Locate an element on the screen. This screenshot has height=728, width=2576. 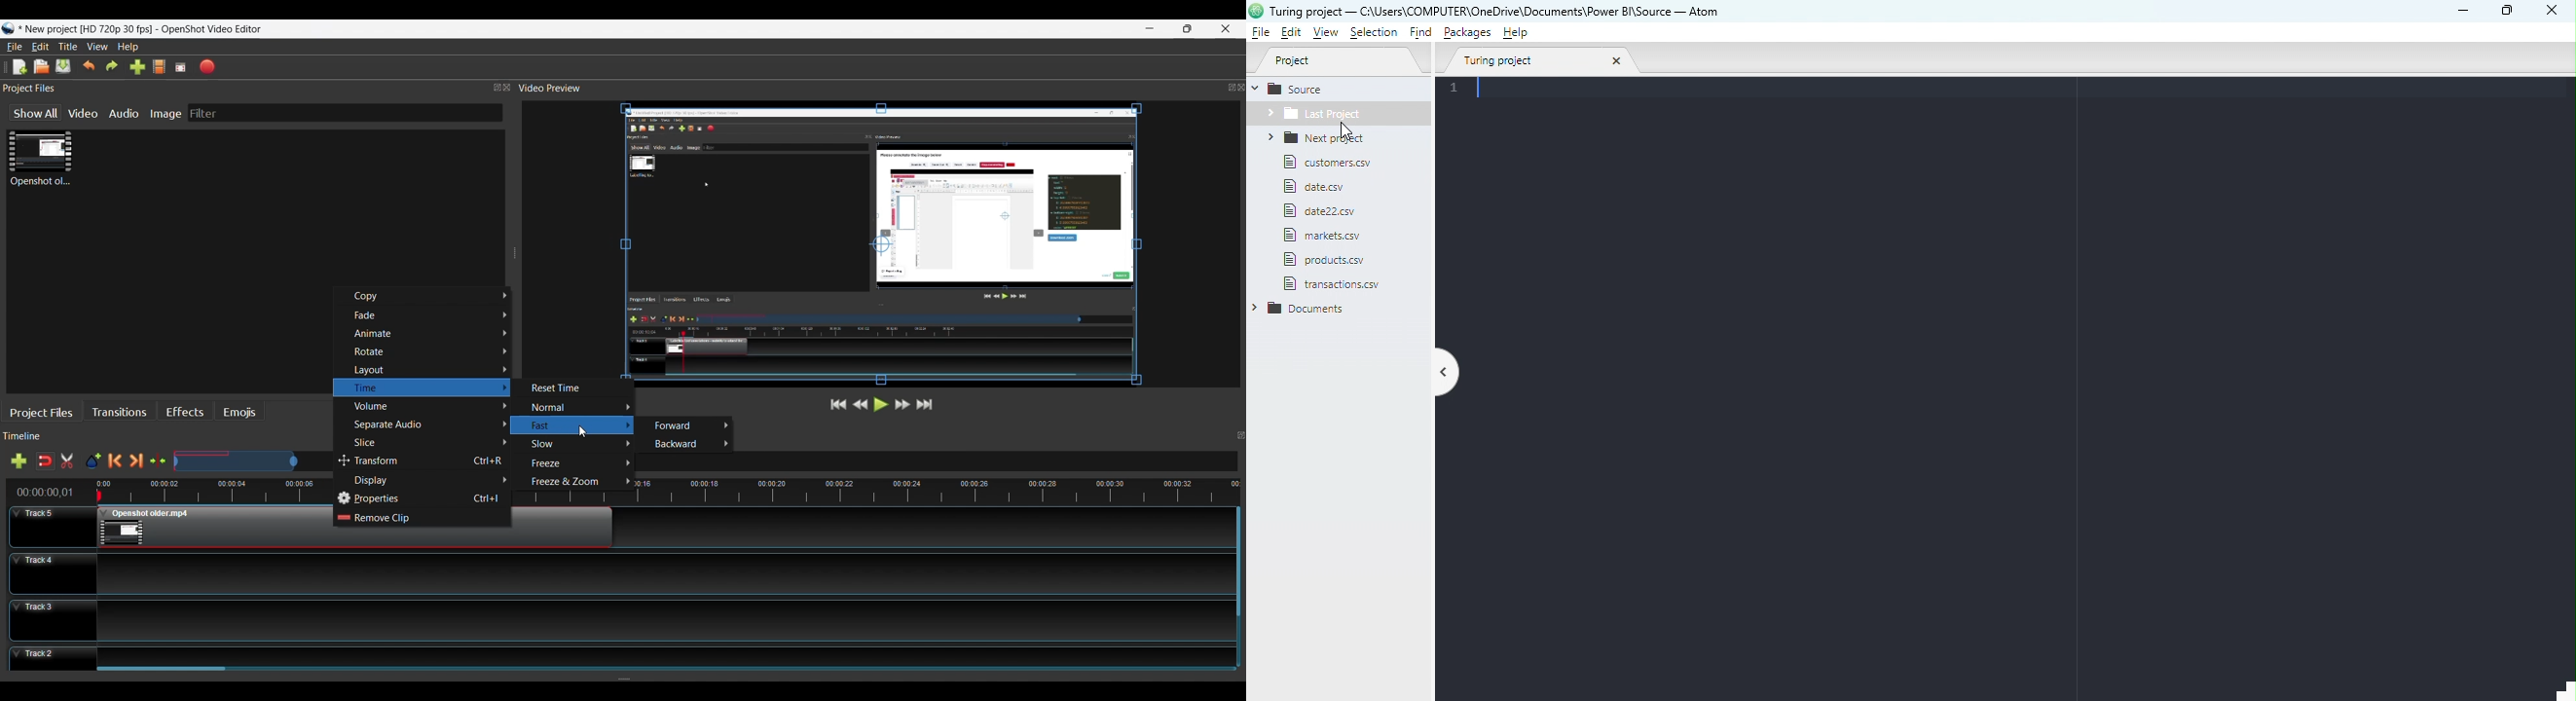
Remove Clip is located at coordinates (420, 519).